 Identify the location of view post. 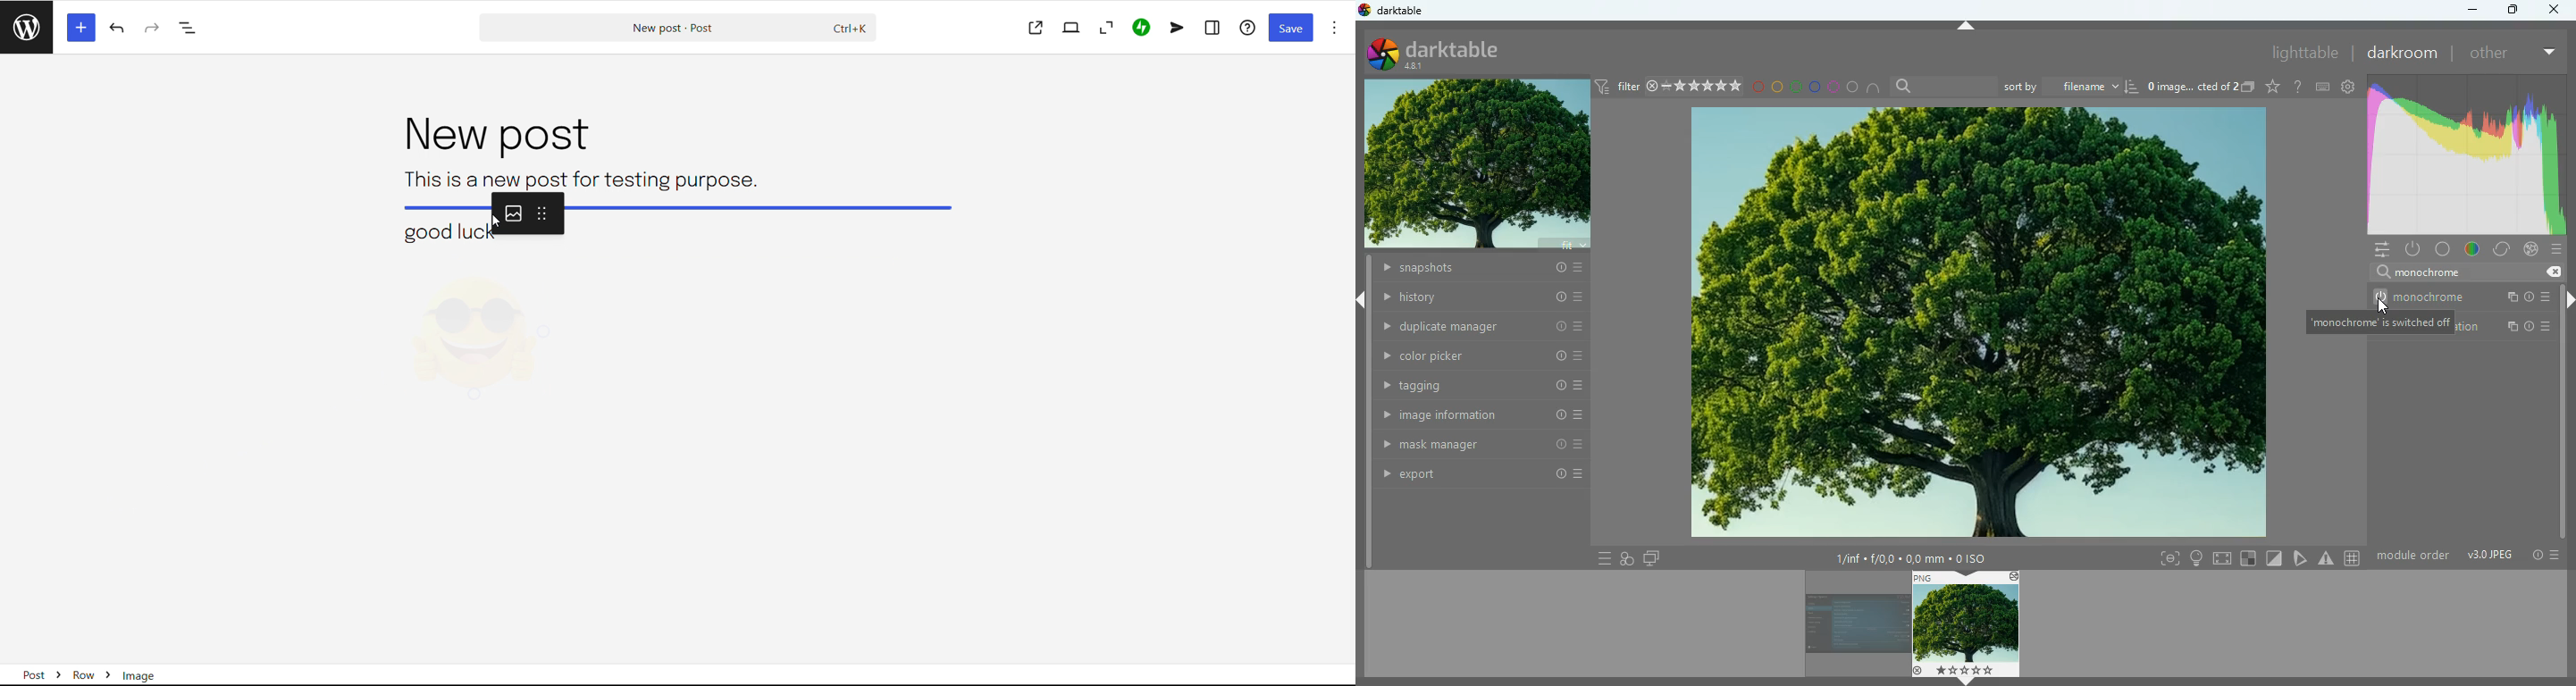
(1036, 28).